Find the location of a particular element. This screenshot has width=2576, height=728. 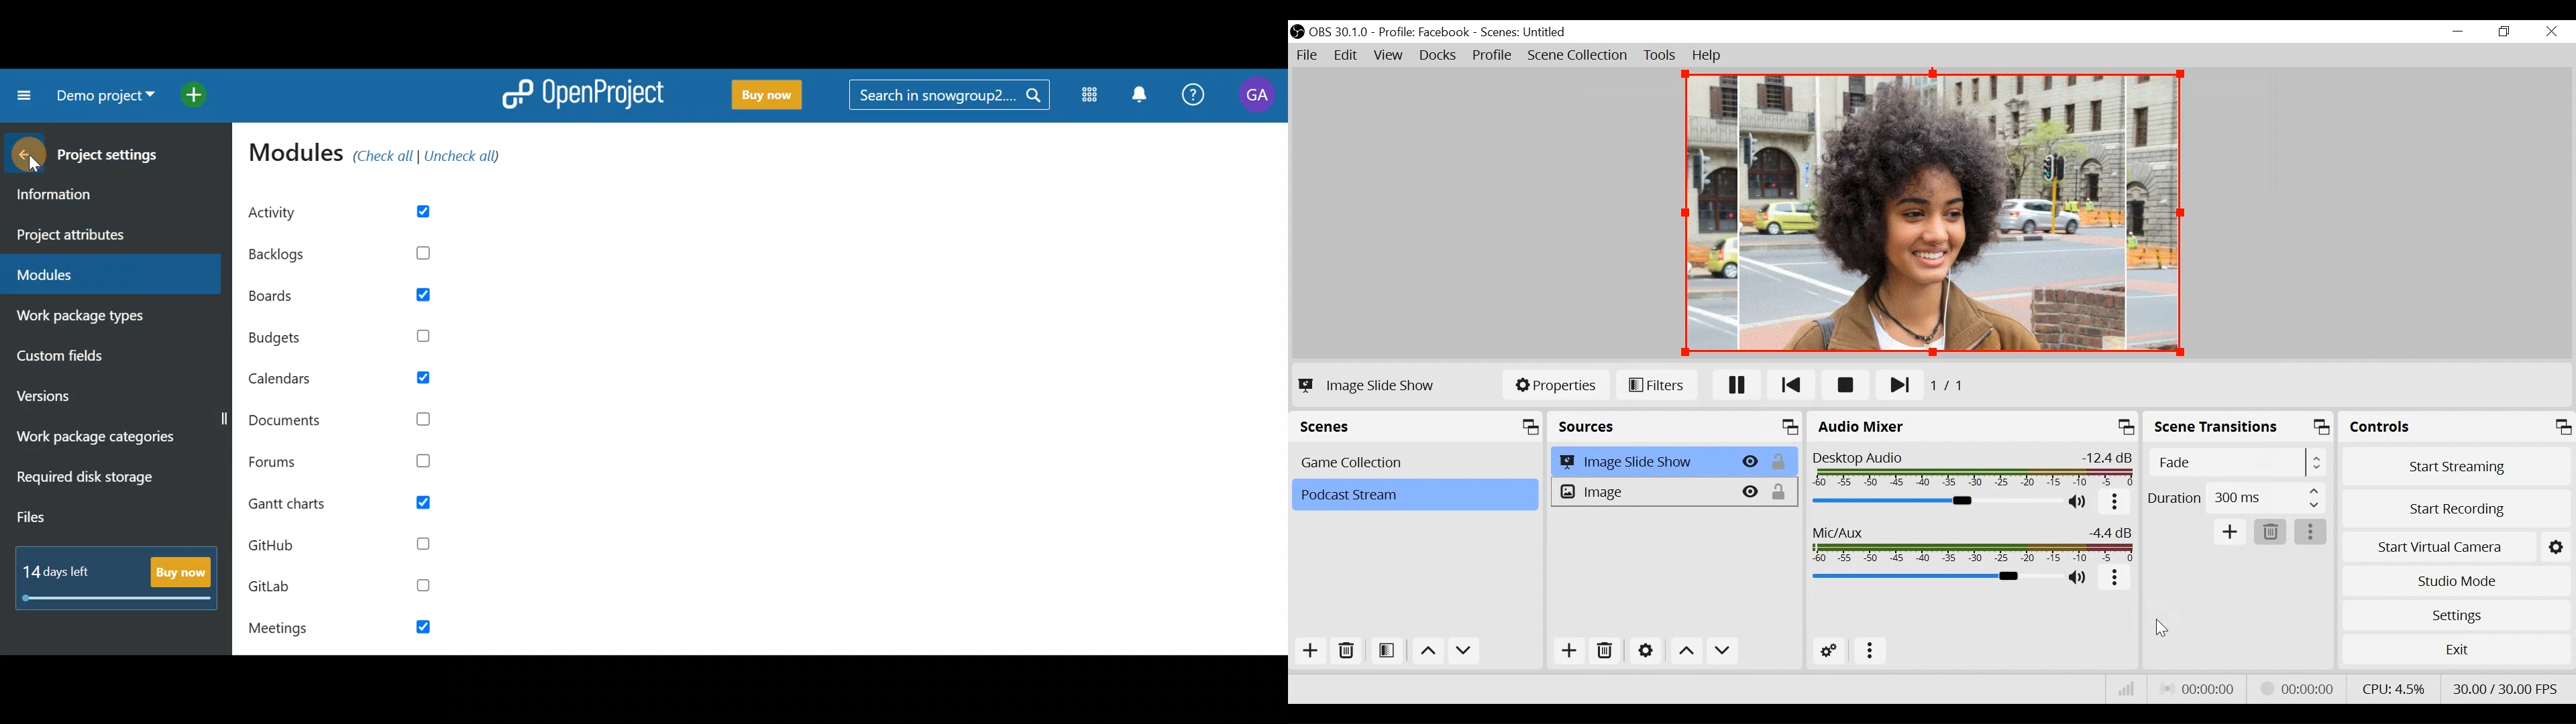

Profile is located at coordinates (1424, 32).